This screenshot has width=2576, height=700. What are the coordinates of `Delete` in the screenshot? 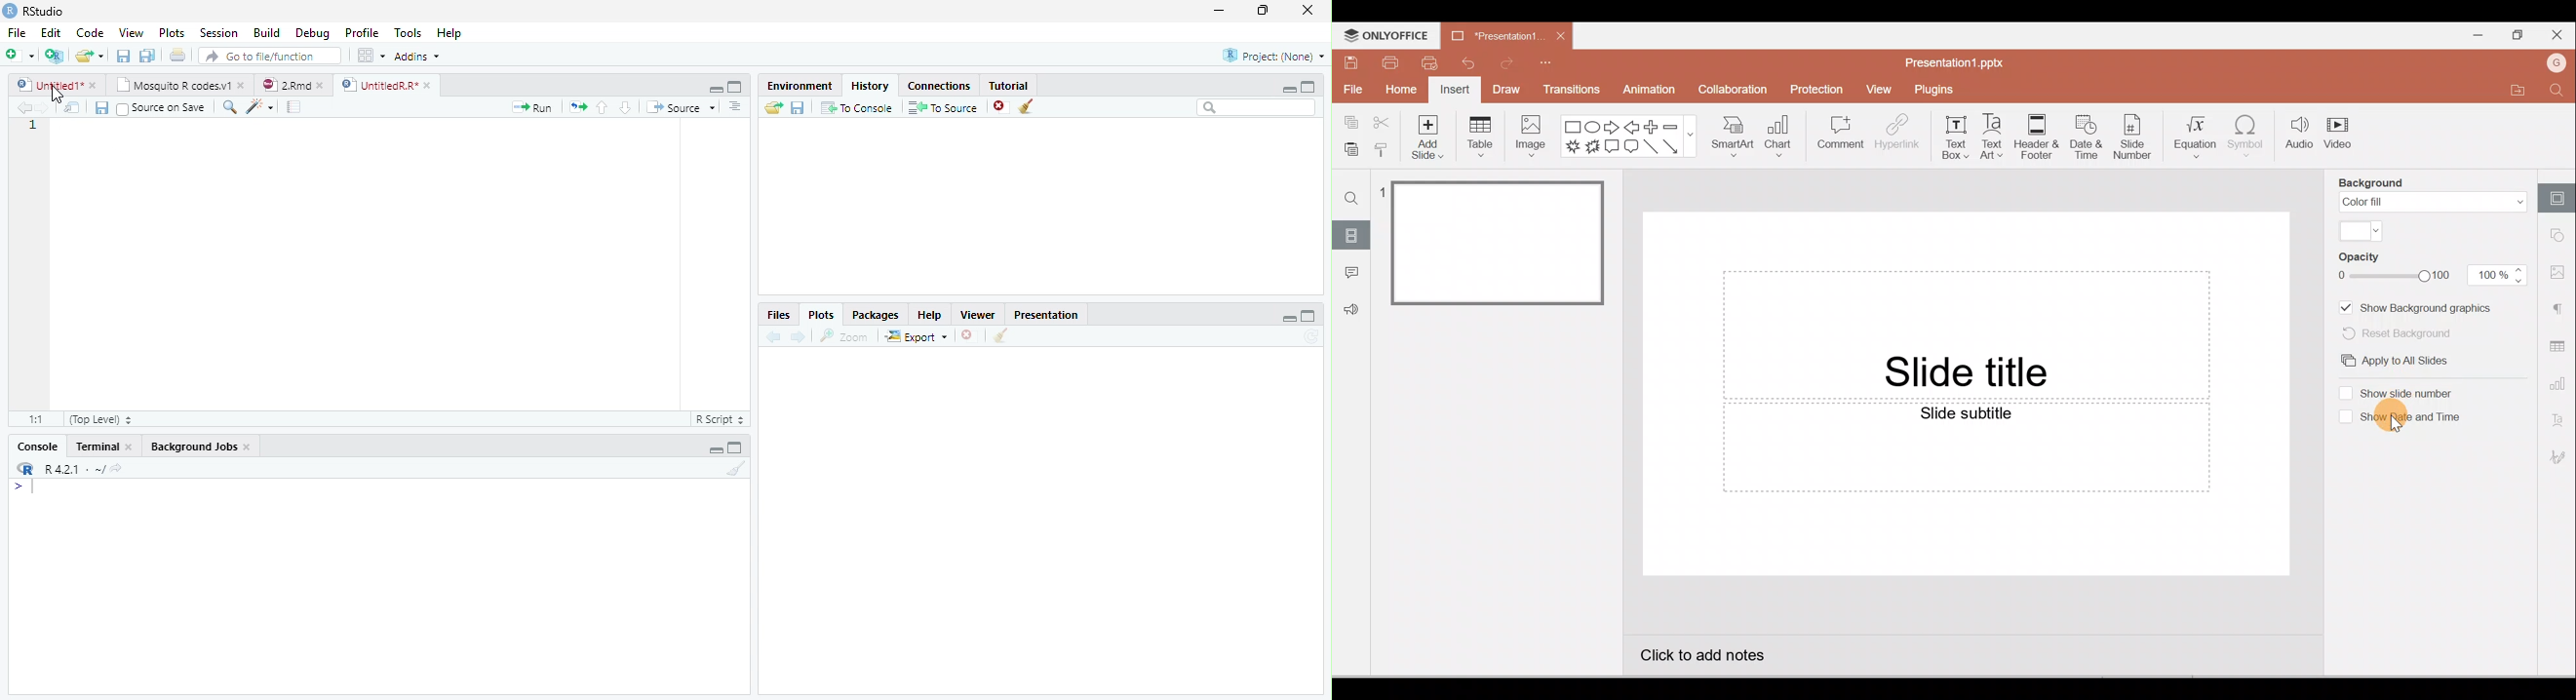 It's located at (968, 336).